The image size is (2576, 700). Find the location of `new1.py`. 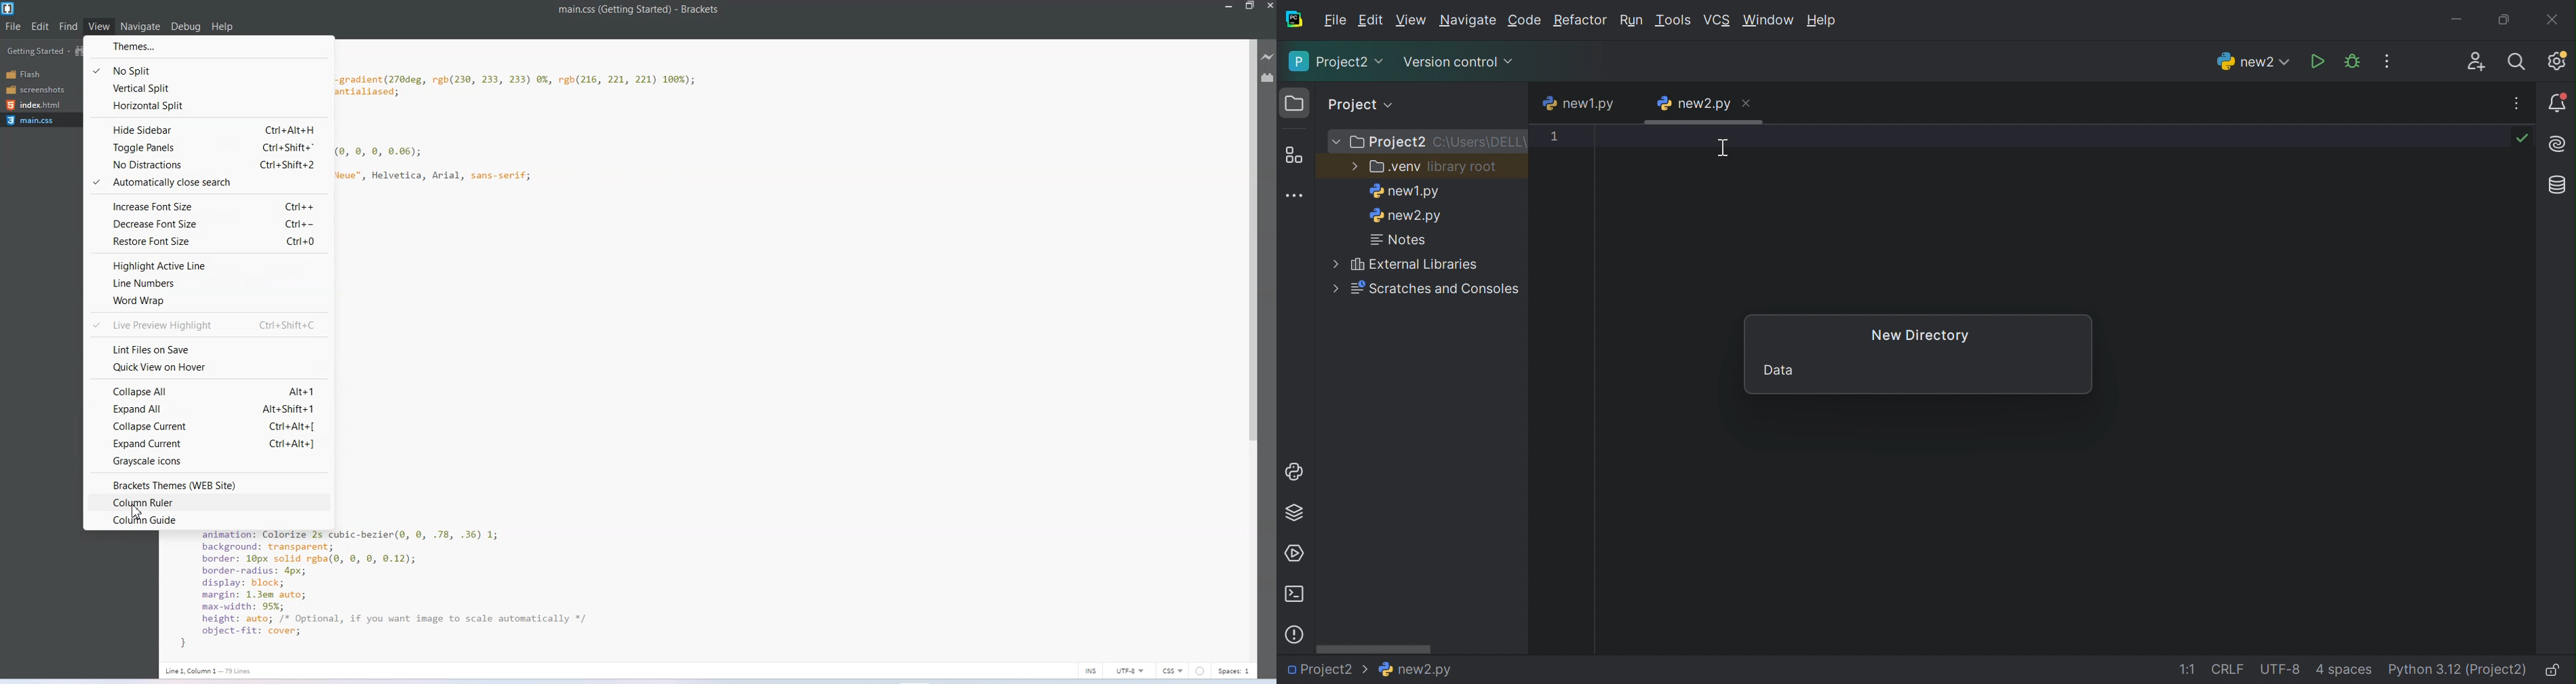

new1.py is located at coordinates (1403, 193).